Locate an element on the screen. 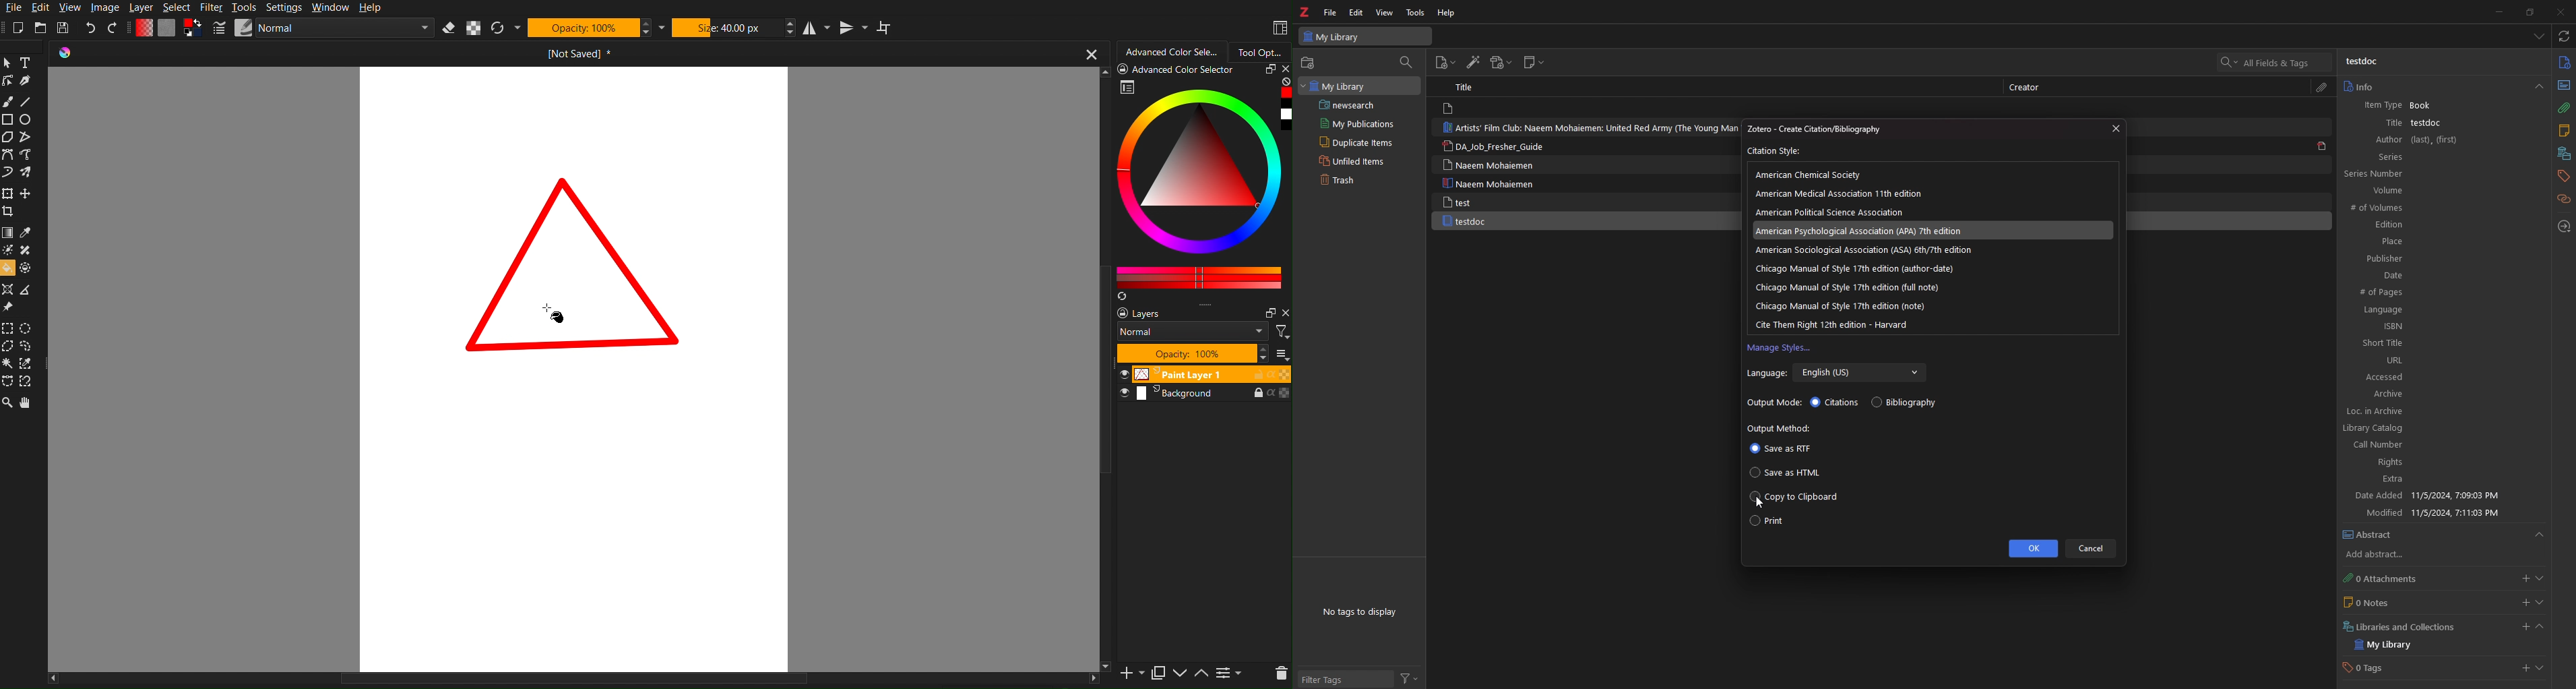 This screenshot has height=700, width=2576. edit is located at coordinates (1357, 12).